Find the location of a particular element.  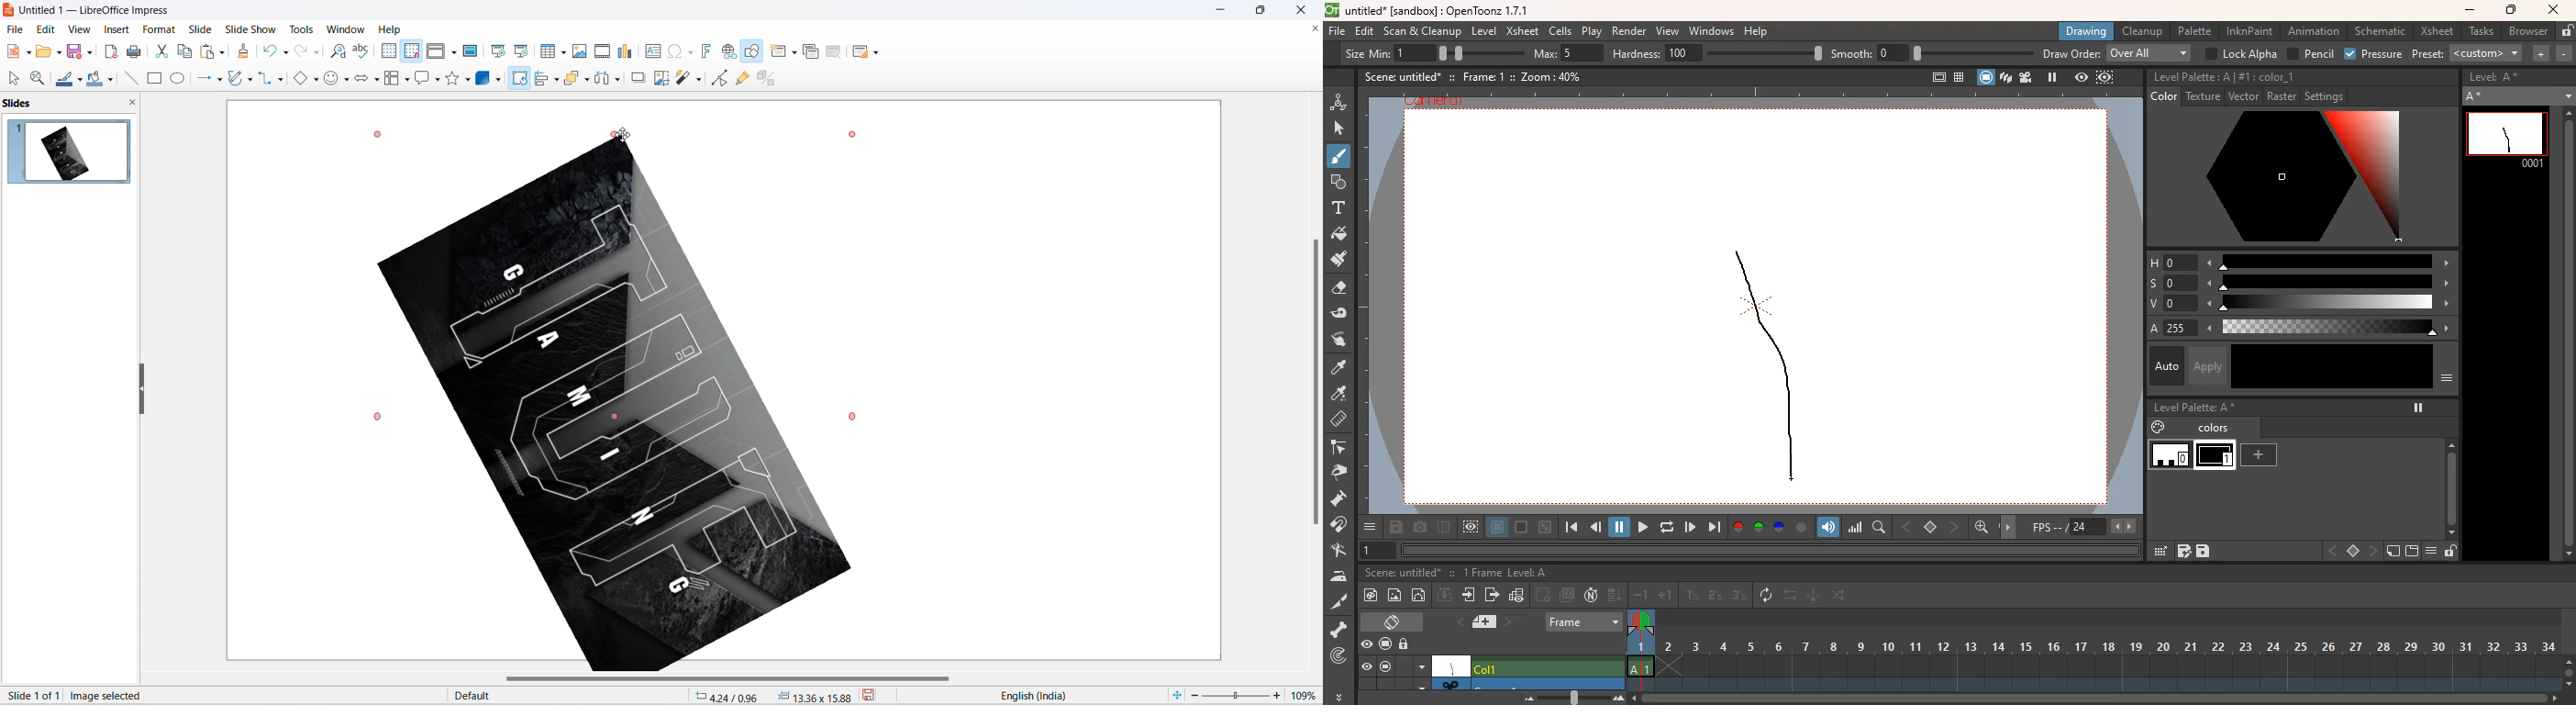

minimize is located at coordinates (1545, 527).